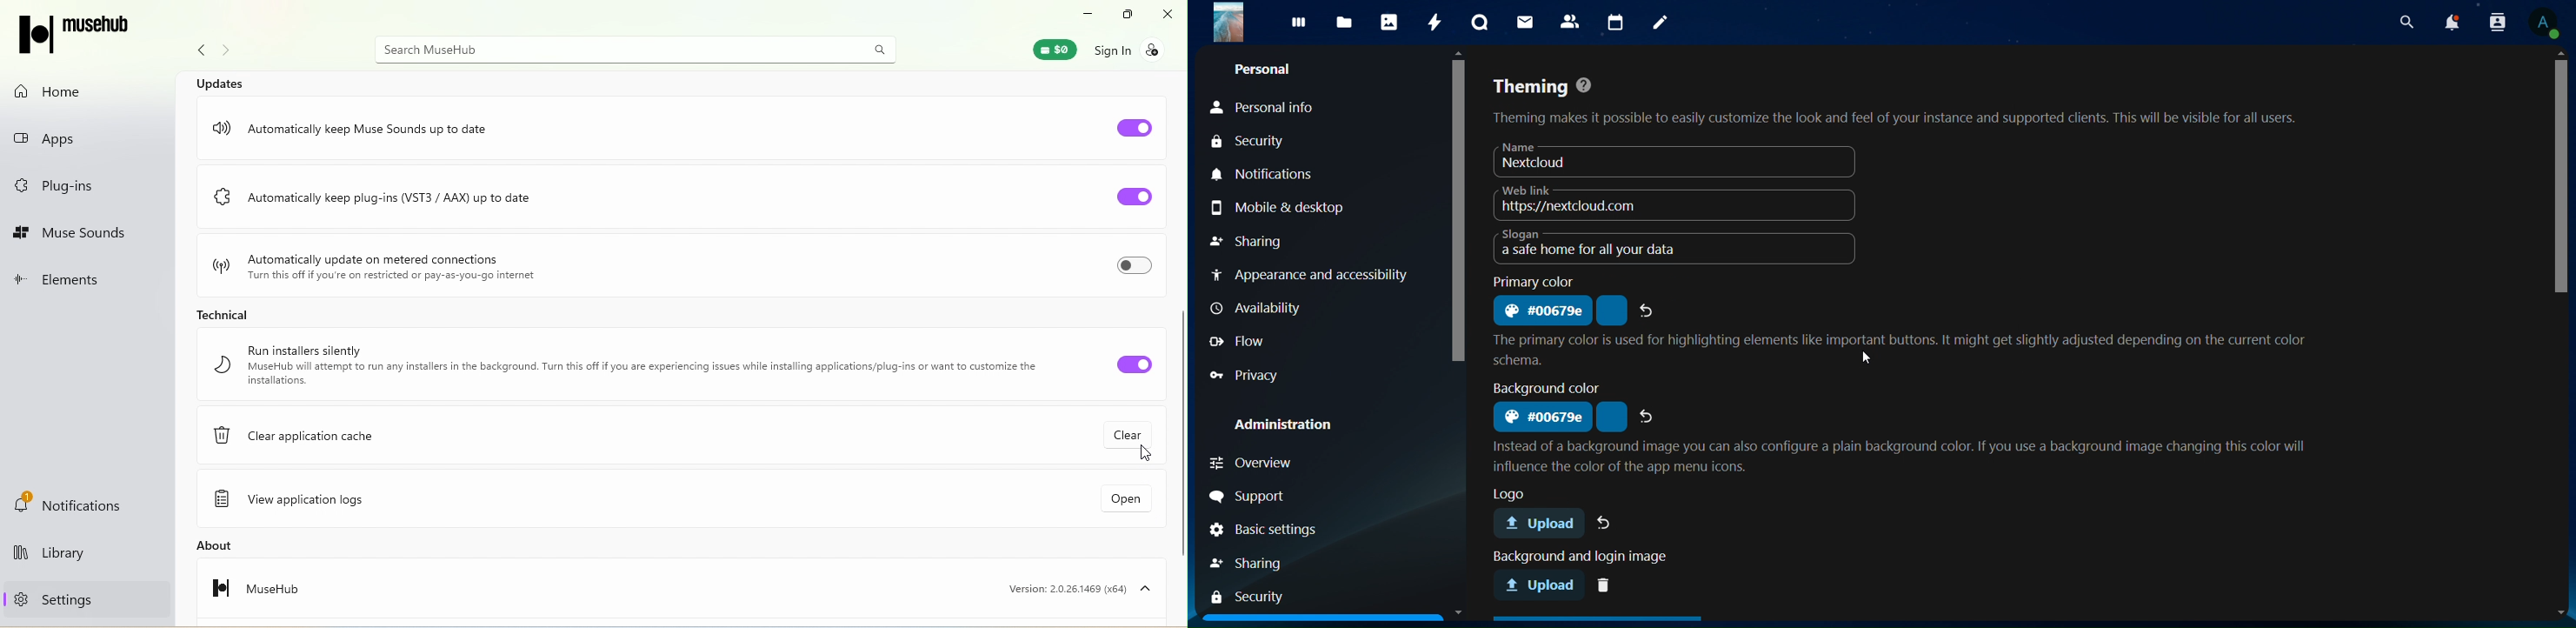 This screenshot has height=644, width=2576. Describe the element at coordinates (243, 545) in the screenshot. I see `About` at that location.